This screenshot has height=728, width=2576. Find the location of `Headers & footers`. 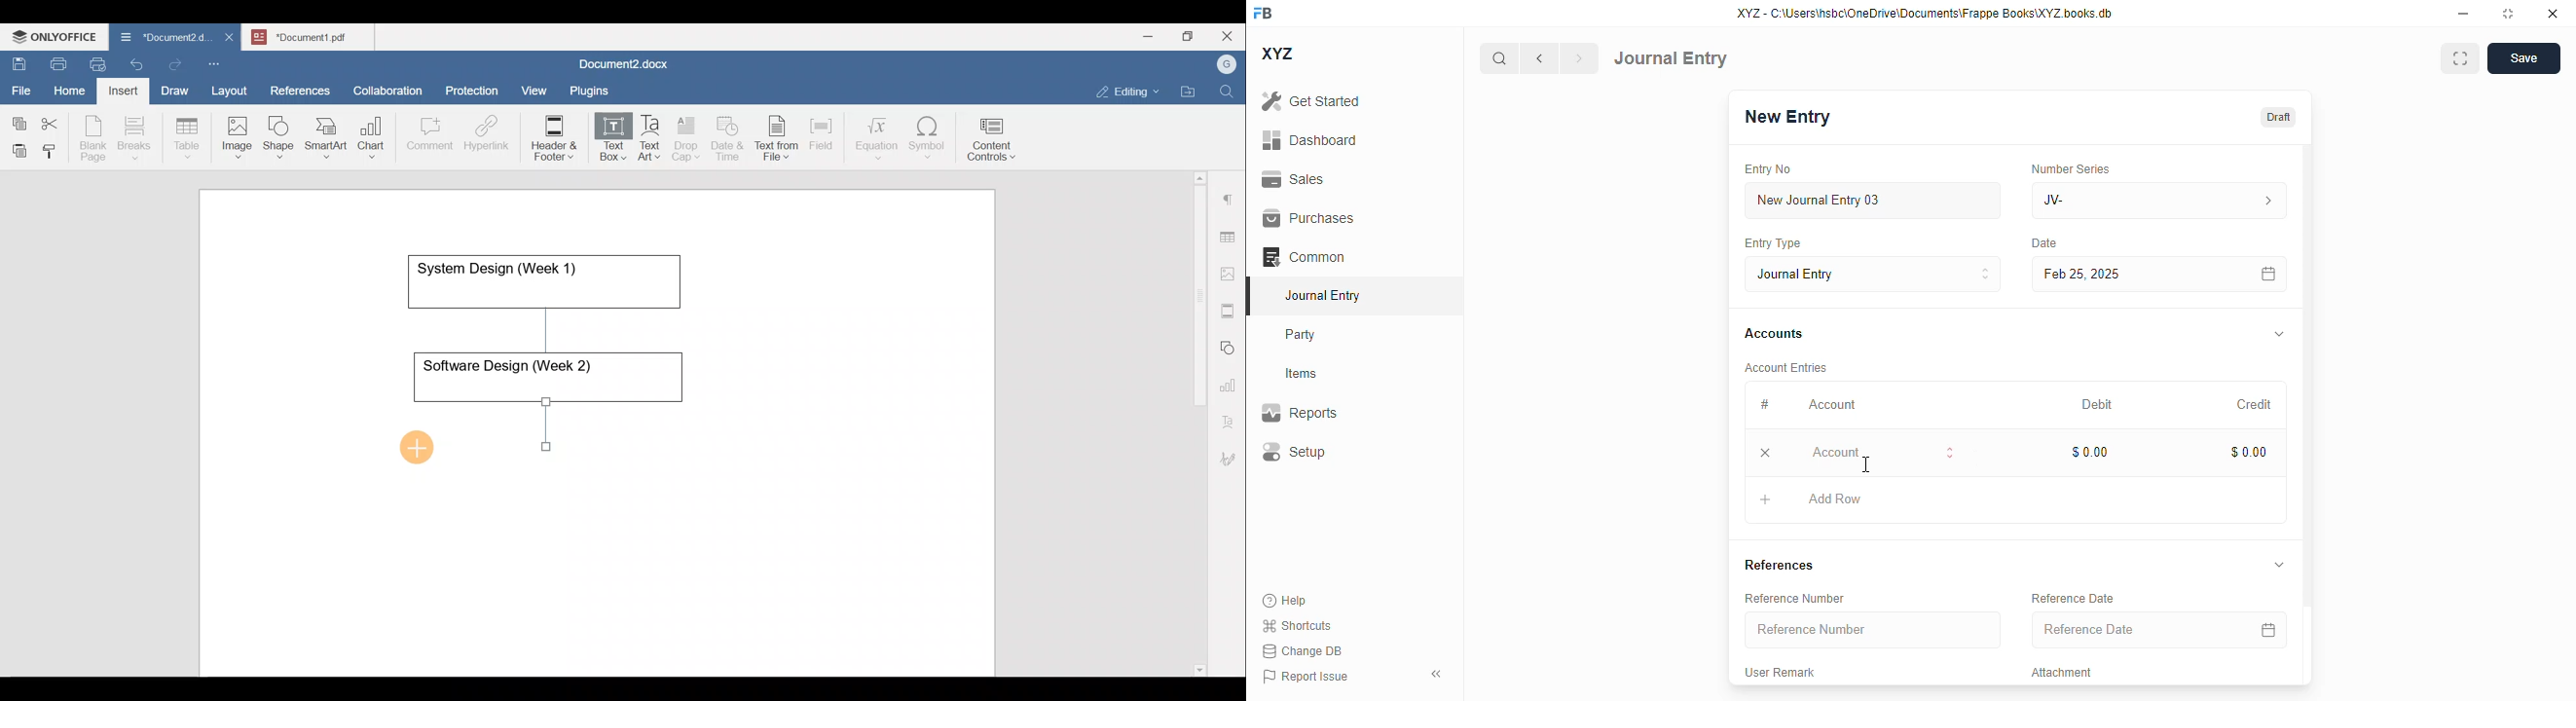

Headers & footers is located at coordinates (1230, 308).